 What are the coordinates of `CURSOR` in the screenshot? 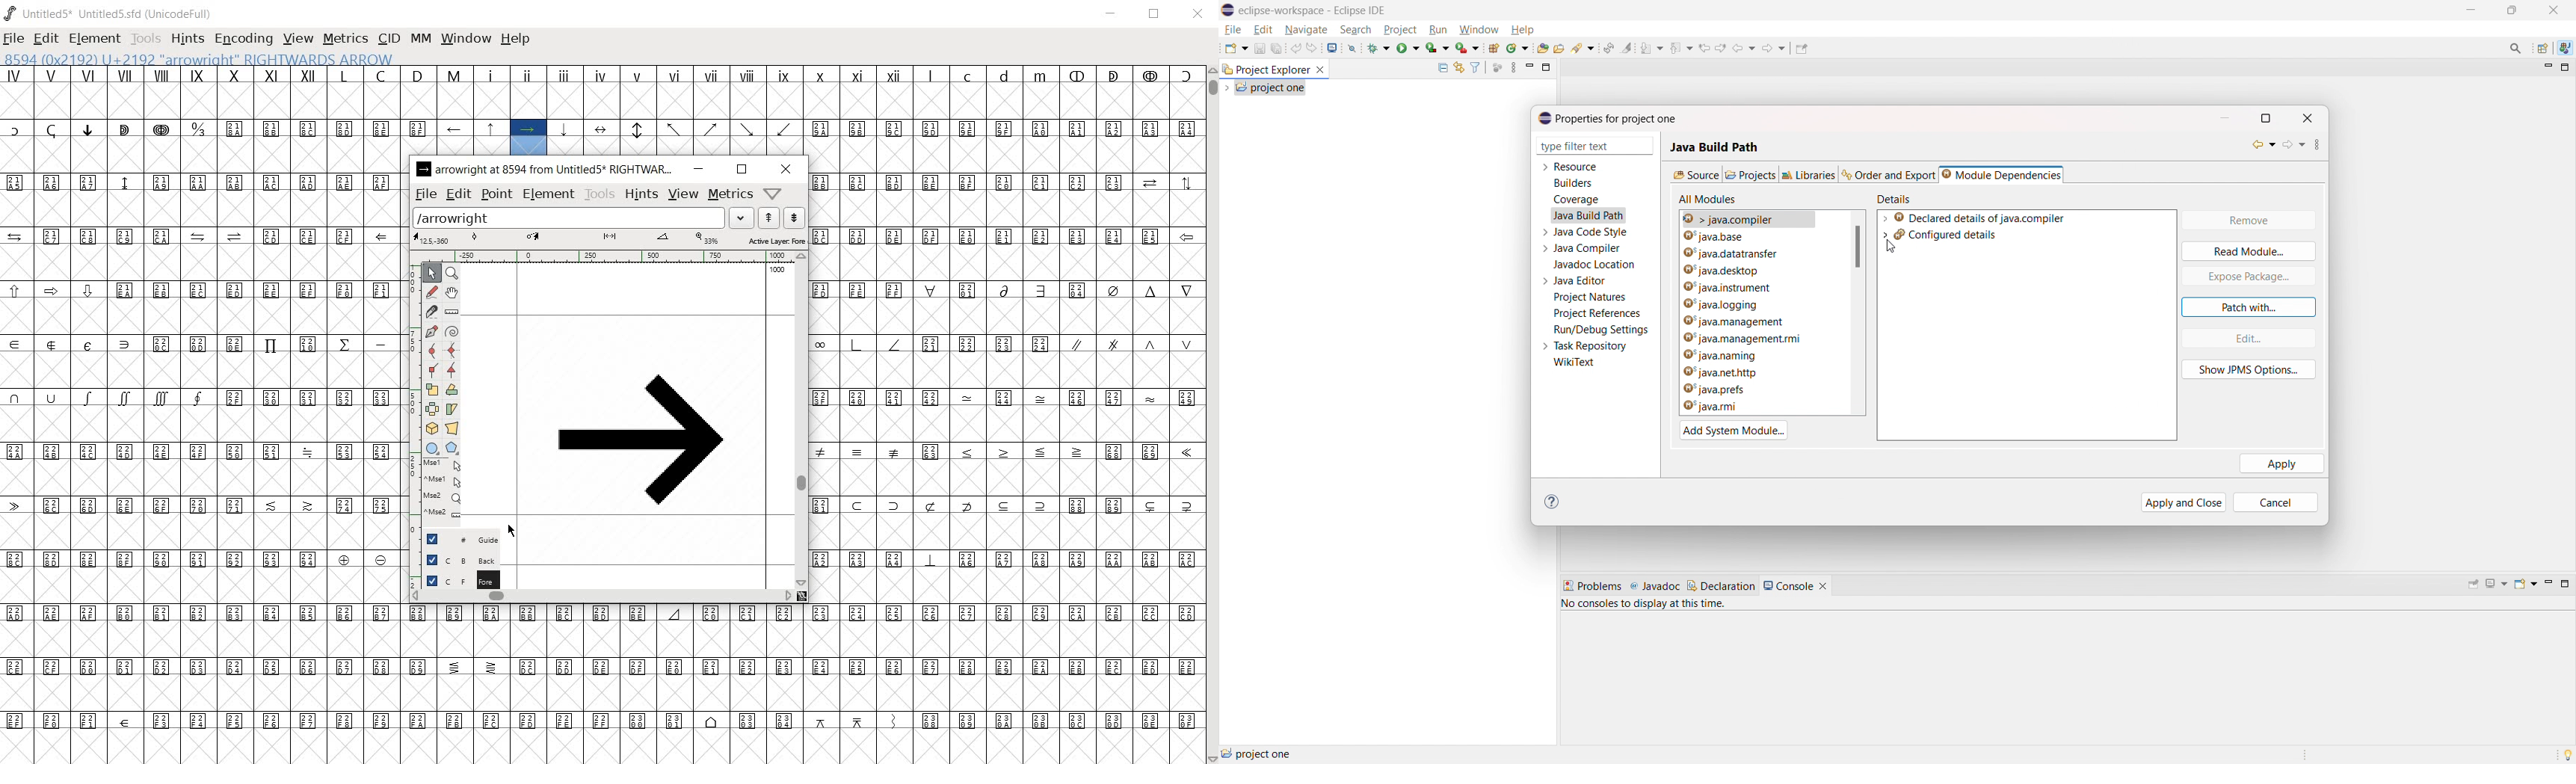 It's located at (514, 531).